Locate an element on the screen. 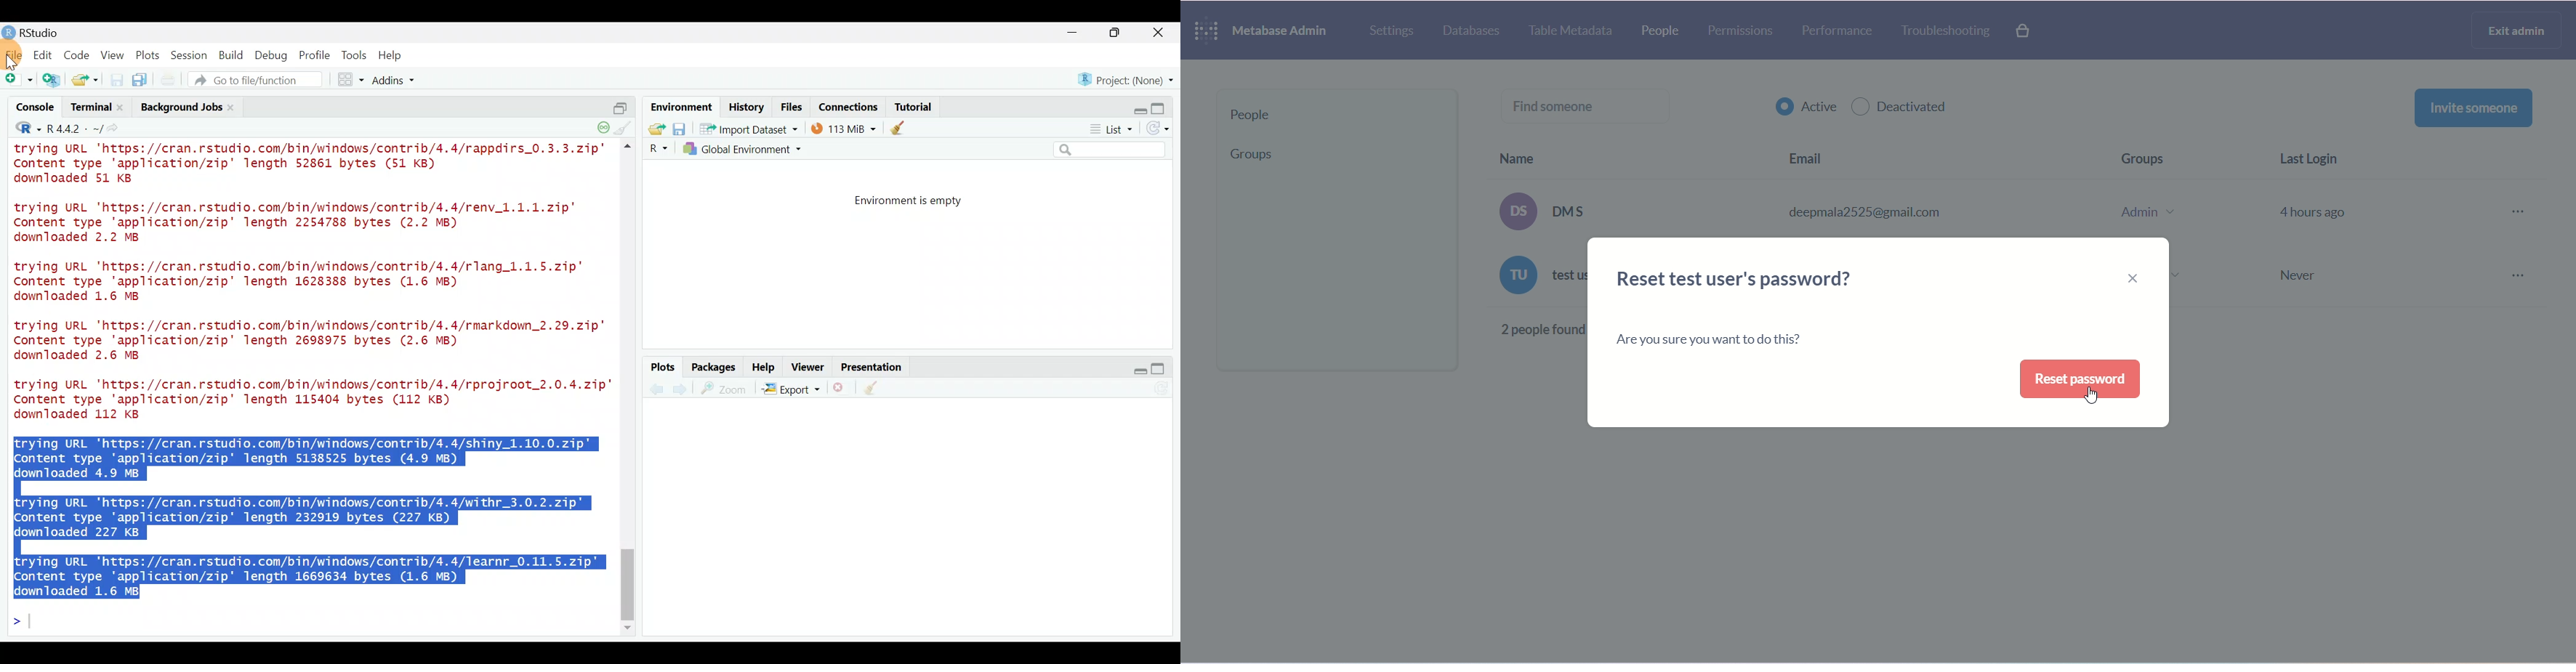  save workspace as is located at coordinates (680, 129).